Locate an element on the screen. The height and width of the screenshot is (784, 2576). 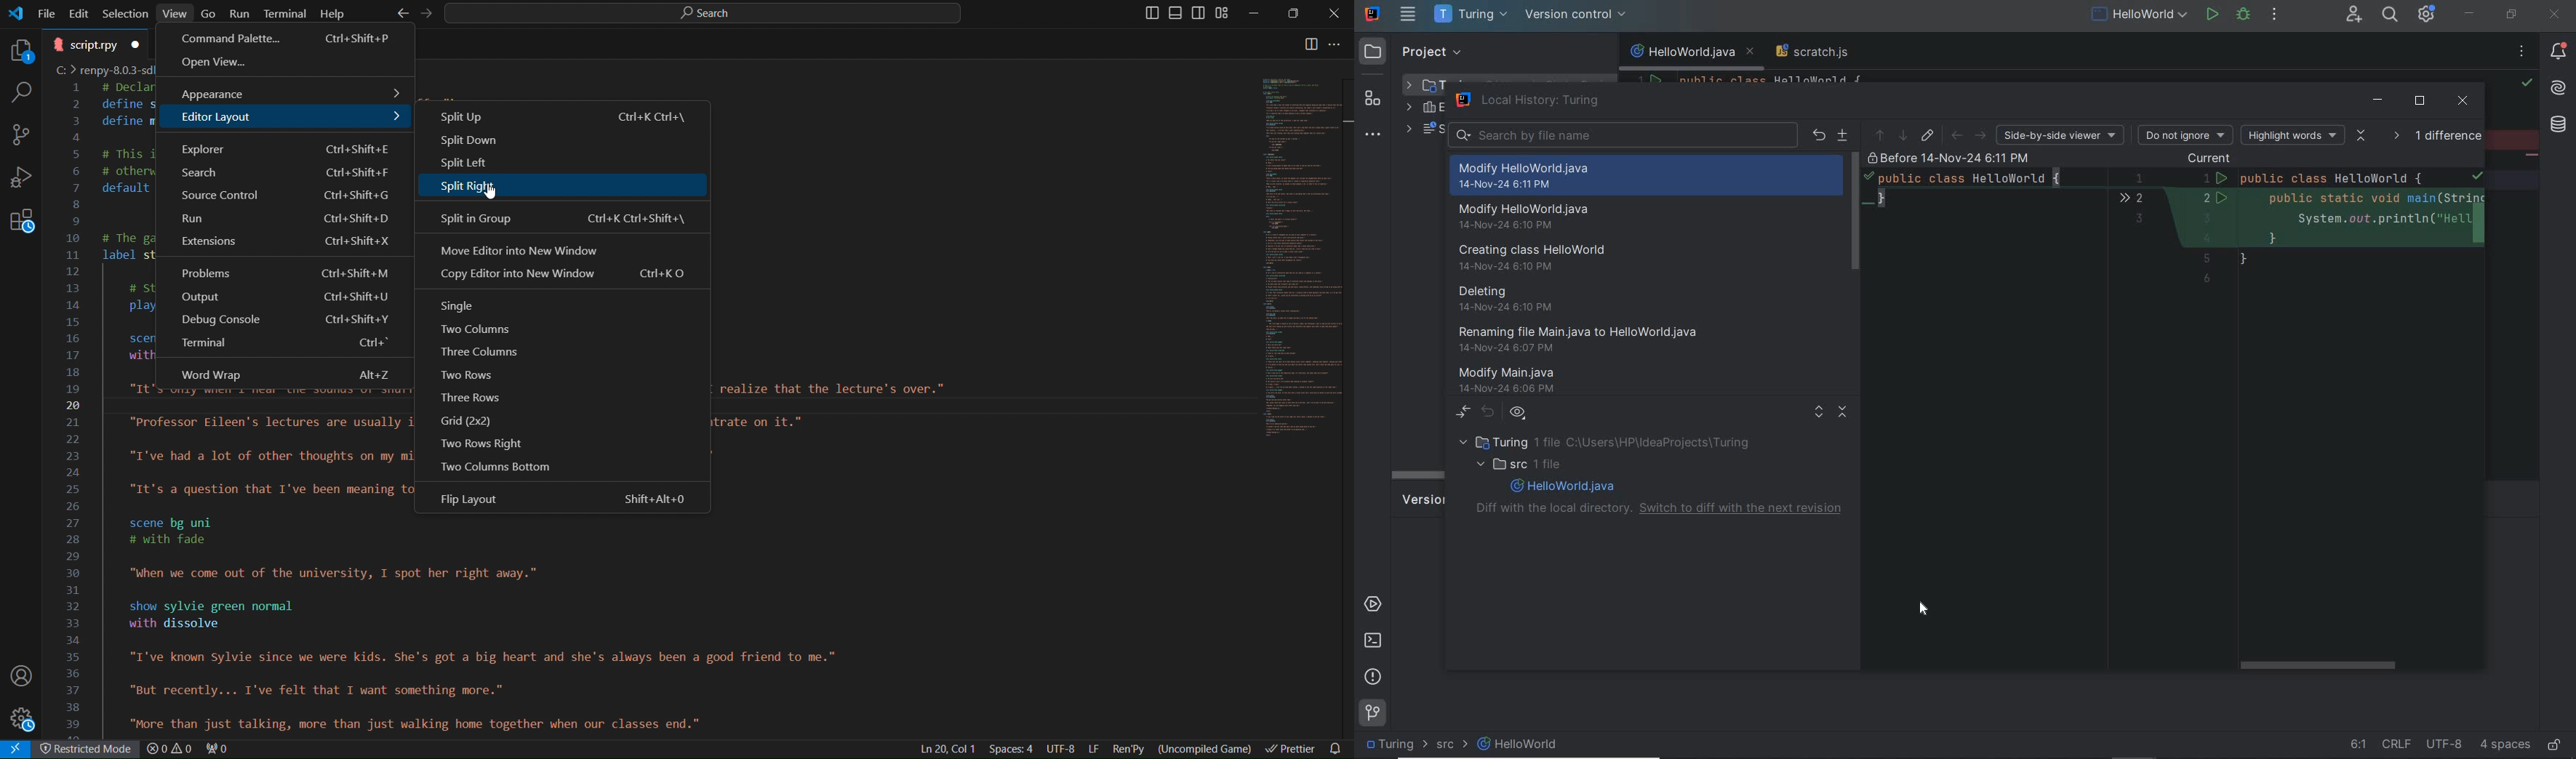
Logo is located at coordinates (16, 13).